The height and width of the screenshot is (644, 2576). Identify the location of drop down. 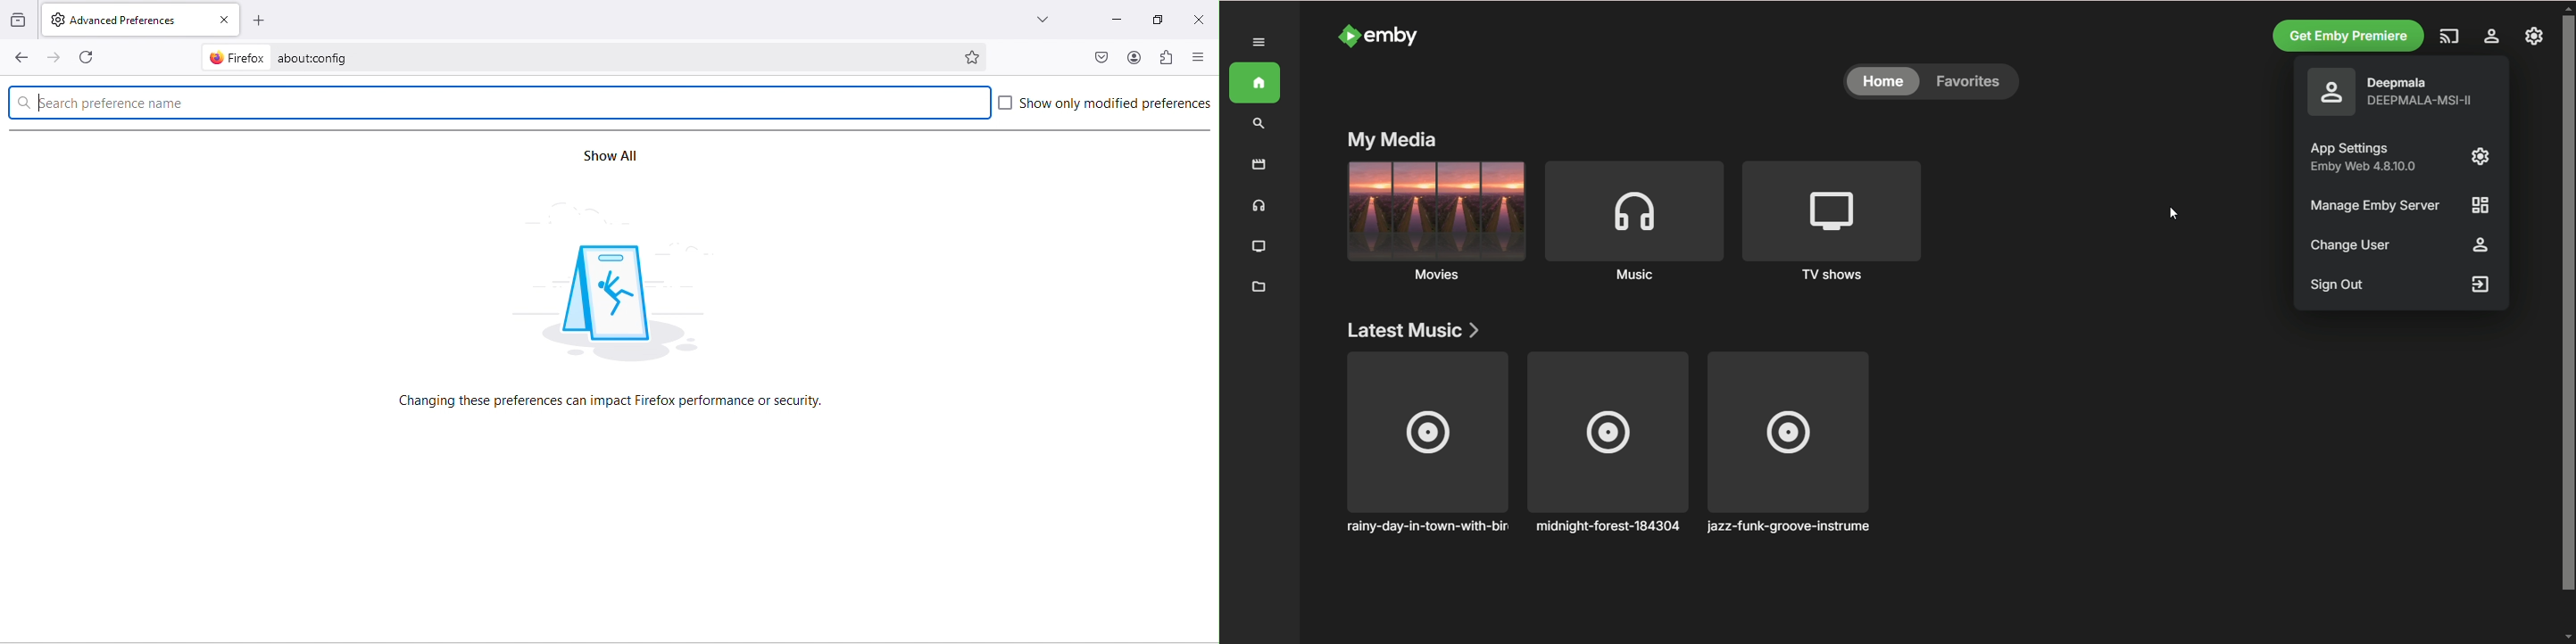
(1042, 20).